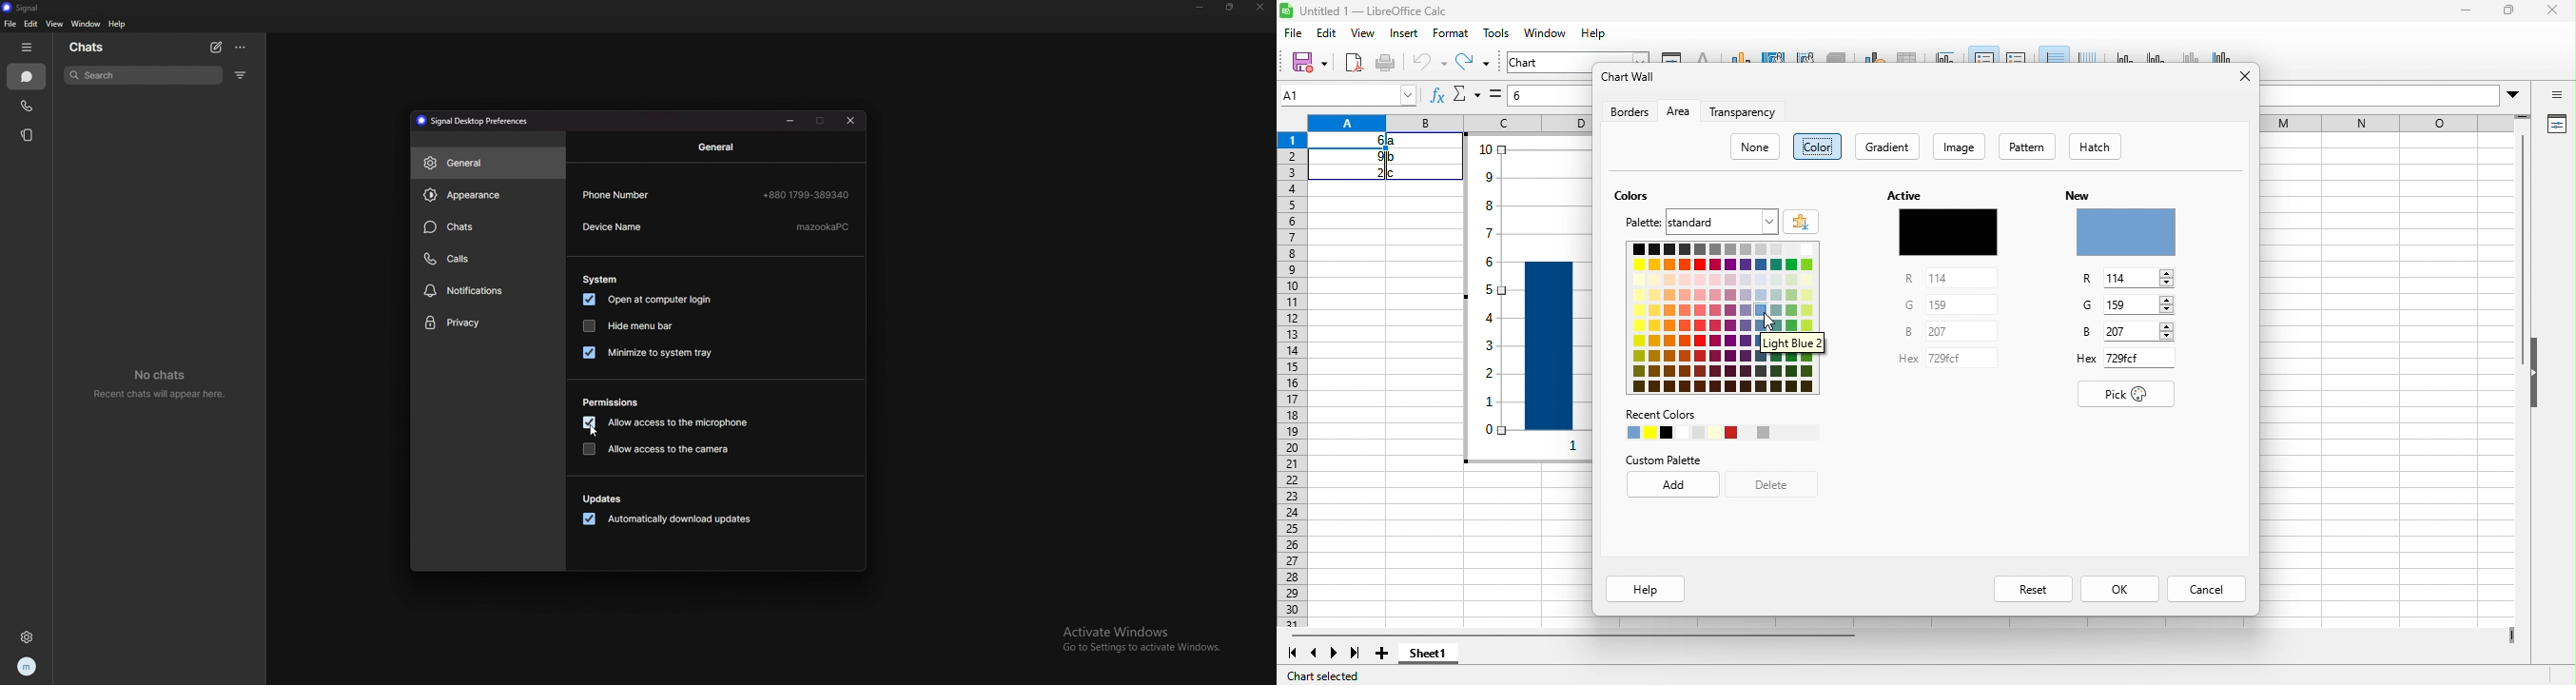  Describe the element at coordinates (2508, 11) in the screenshot. I see `maximize` at that location.